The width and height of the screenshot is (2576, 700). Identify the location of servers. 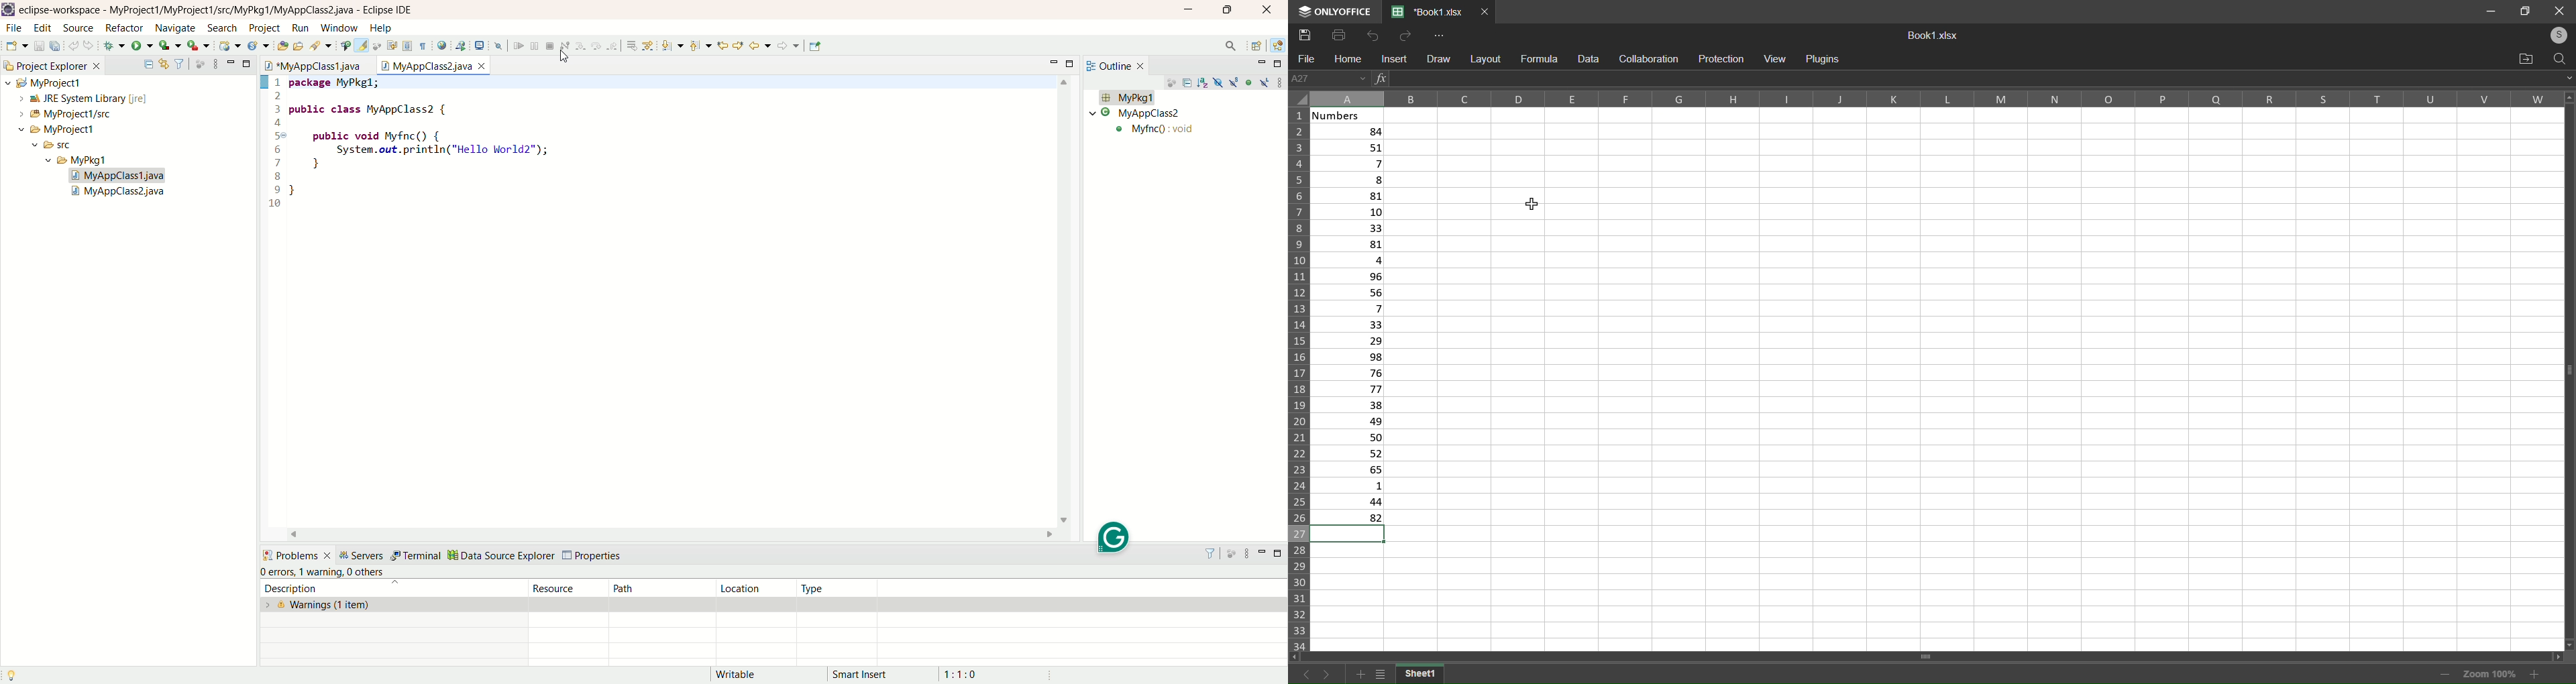
(362, 555).